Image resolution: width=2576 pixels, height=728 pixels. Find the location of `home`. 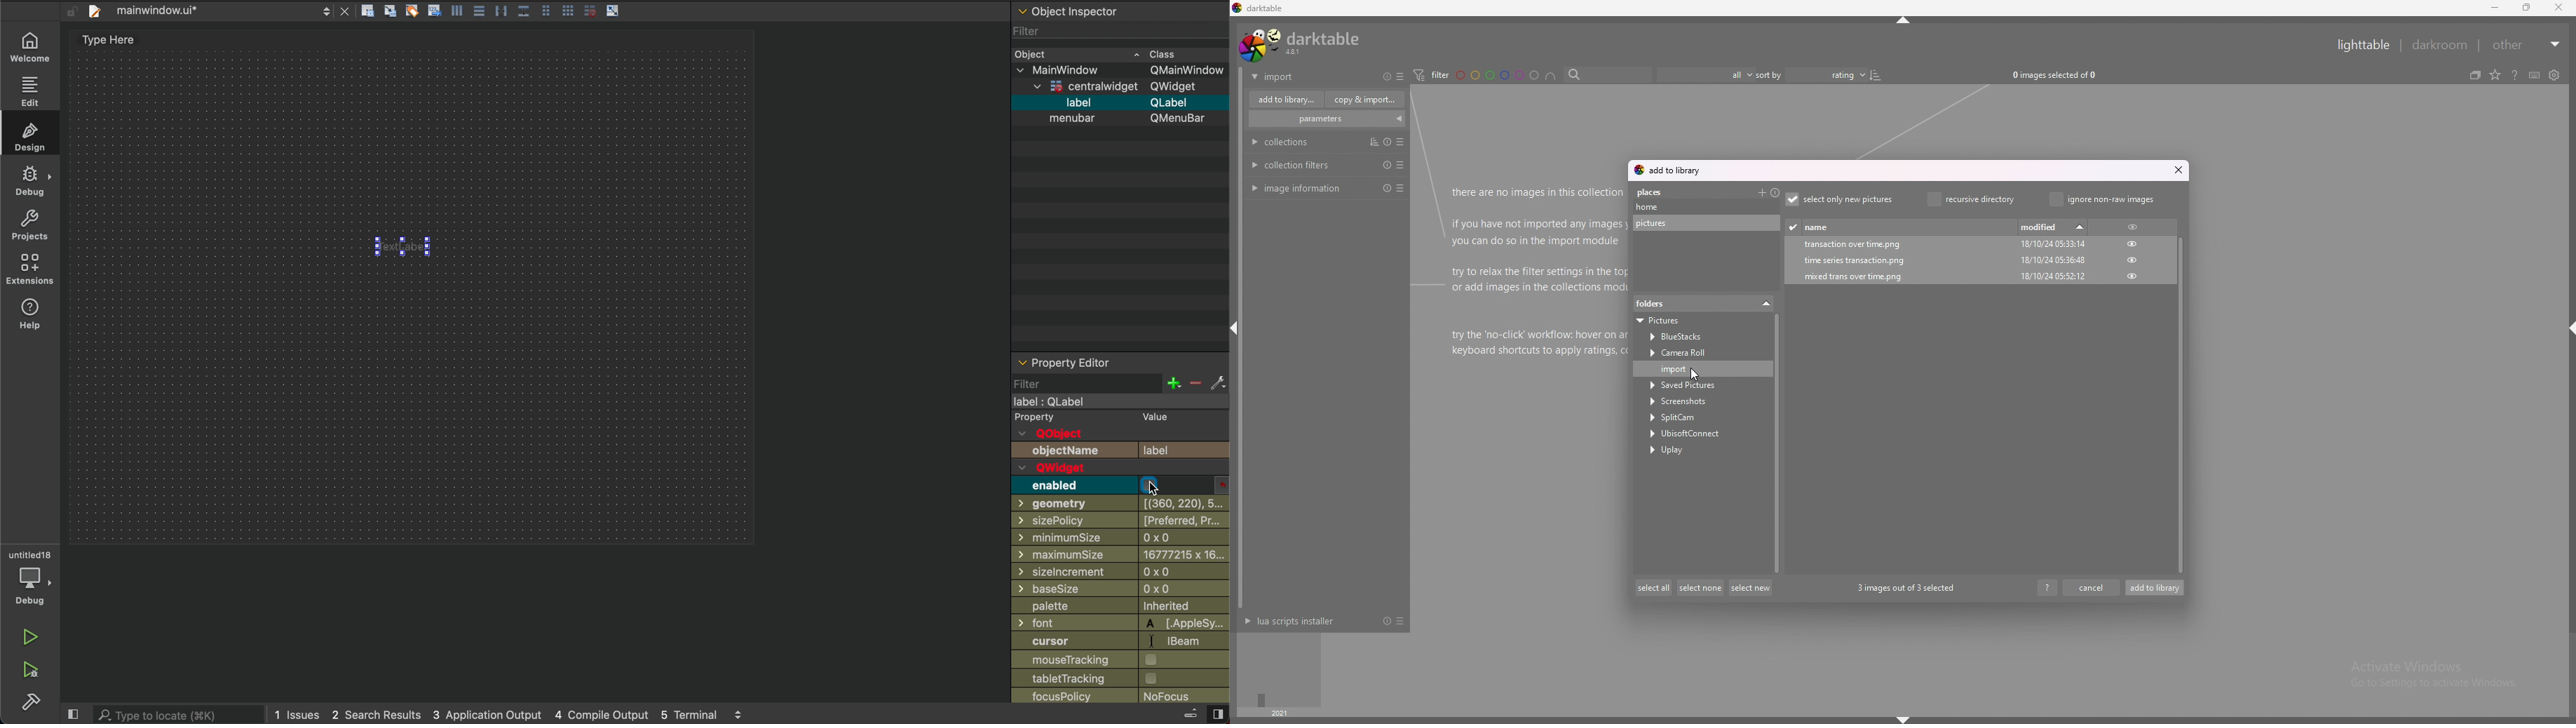

home is located at coordinates (1685, 206).